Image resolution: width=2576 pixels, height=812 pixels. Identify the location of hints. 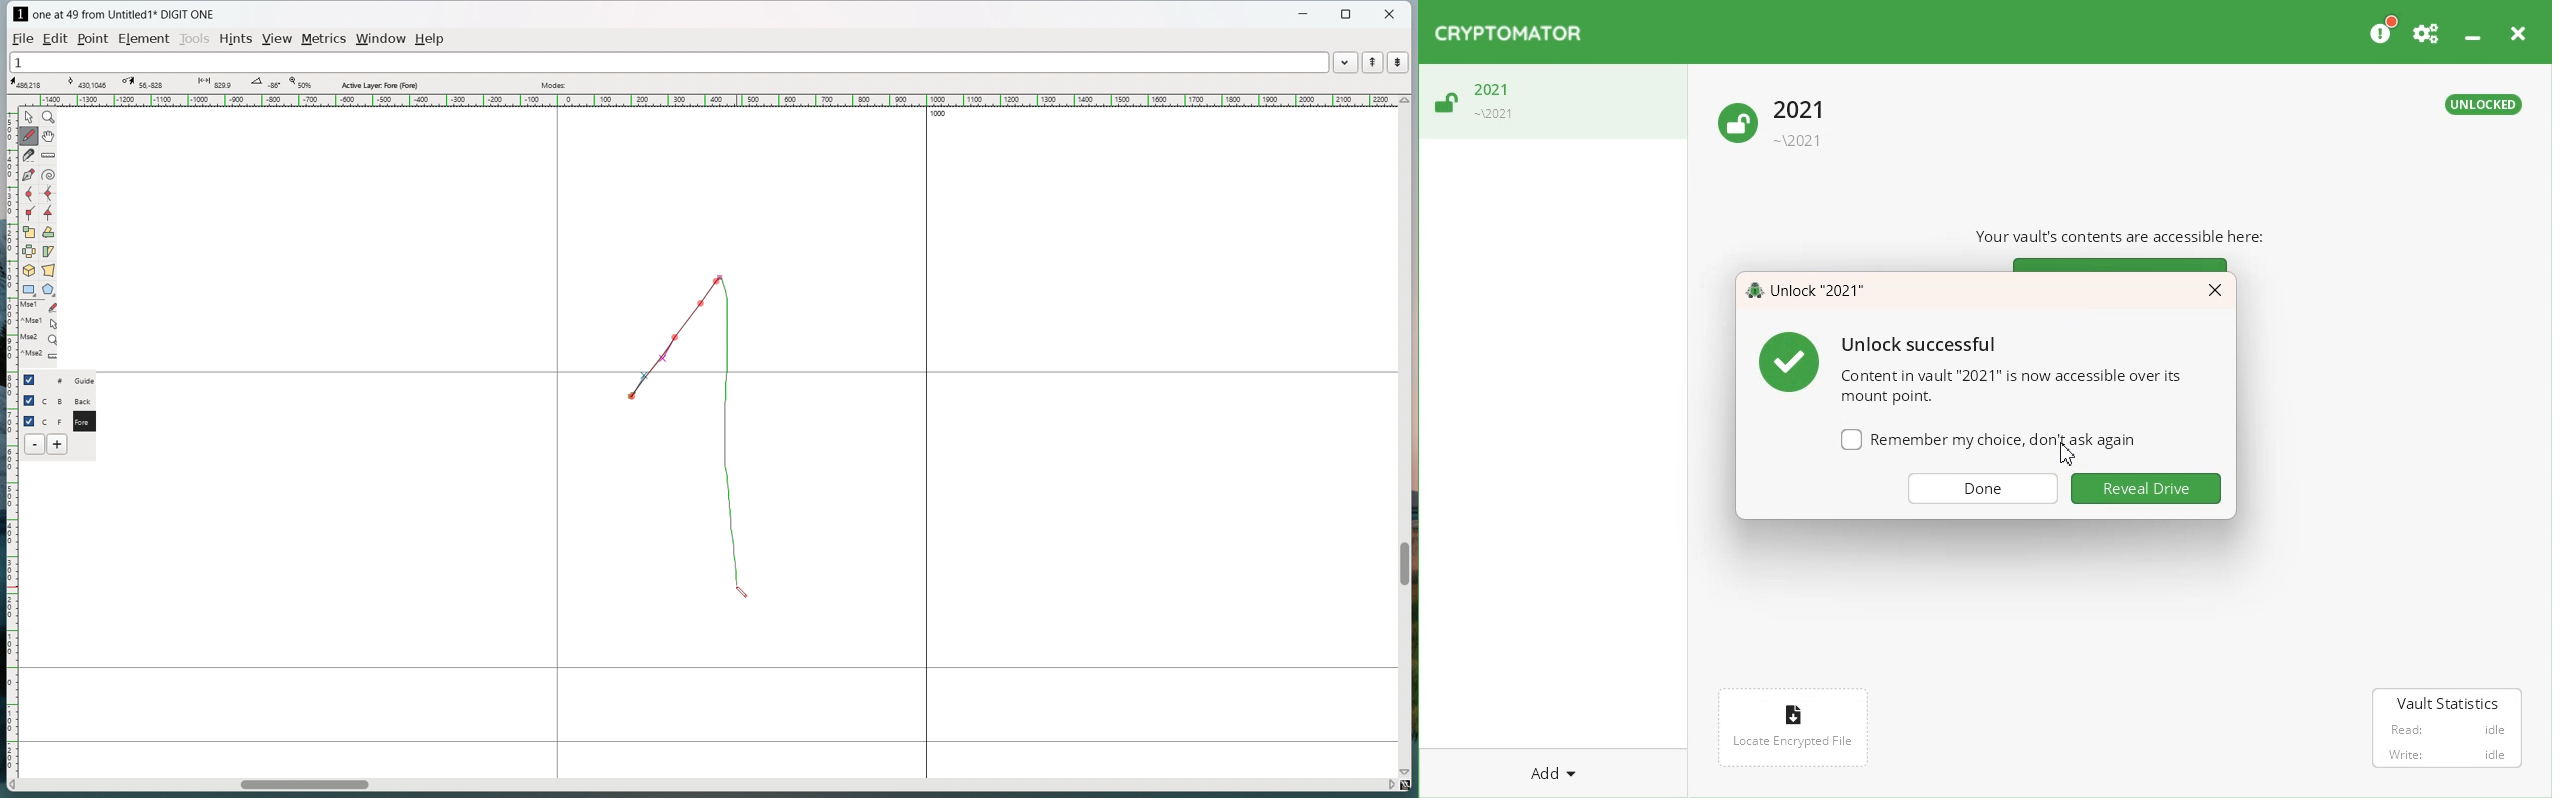
(237, 40).